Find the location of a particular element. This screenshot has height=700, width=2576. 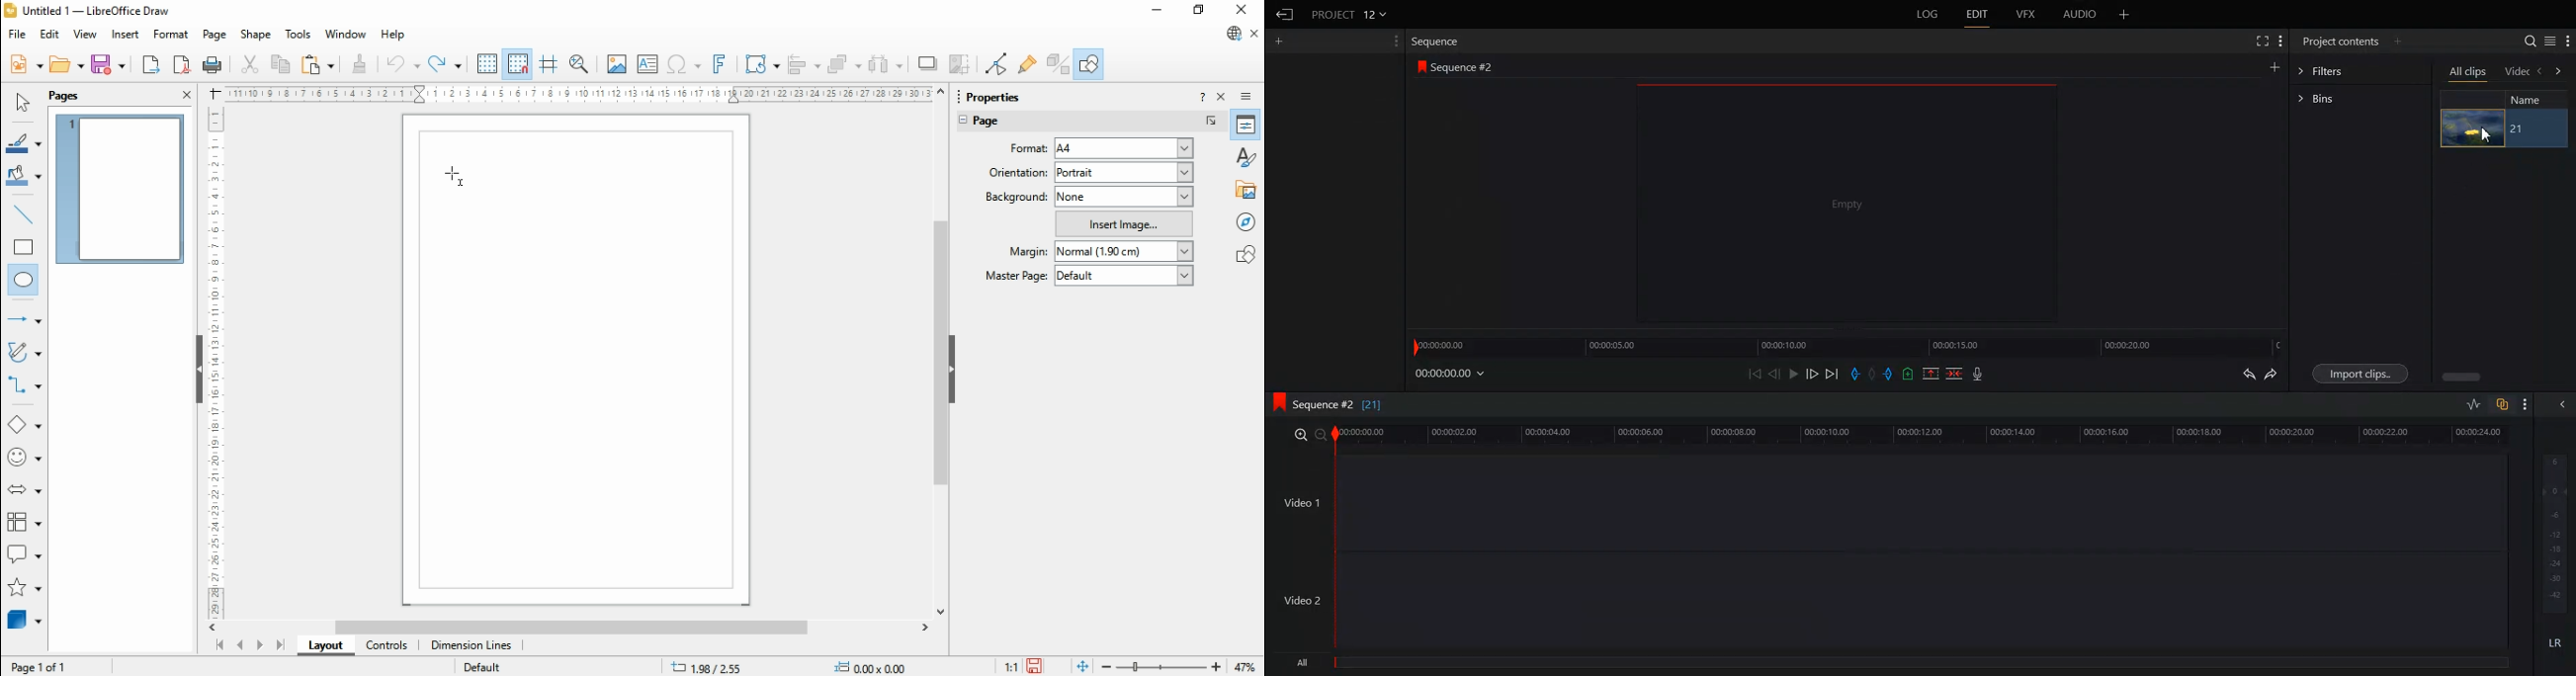

help about this sidebar deck is located at coordinates (1202, 96).